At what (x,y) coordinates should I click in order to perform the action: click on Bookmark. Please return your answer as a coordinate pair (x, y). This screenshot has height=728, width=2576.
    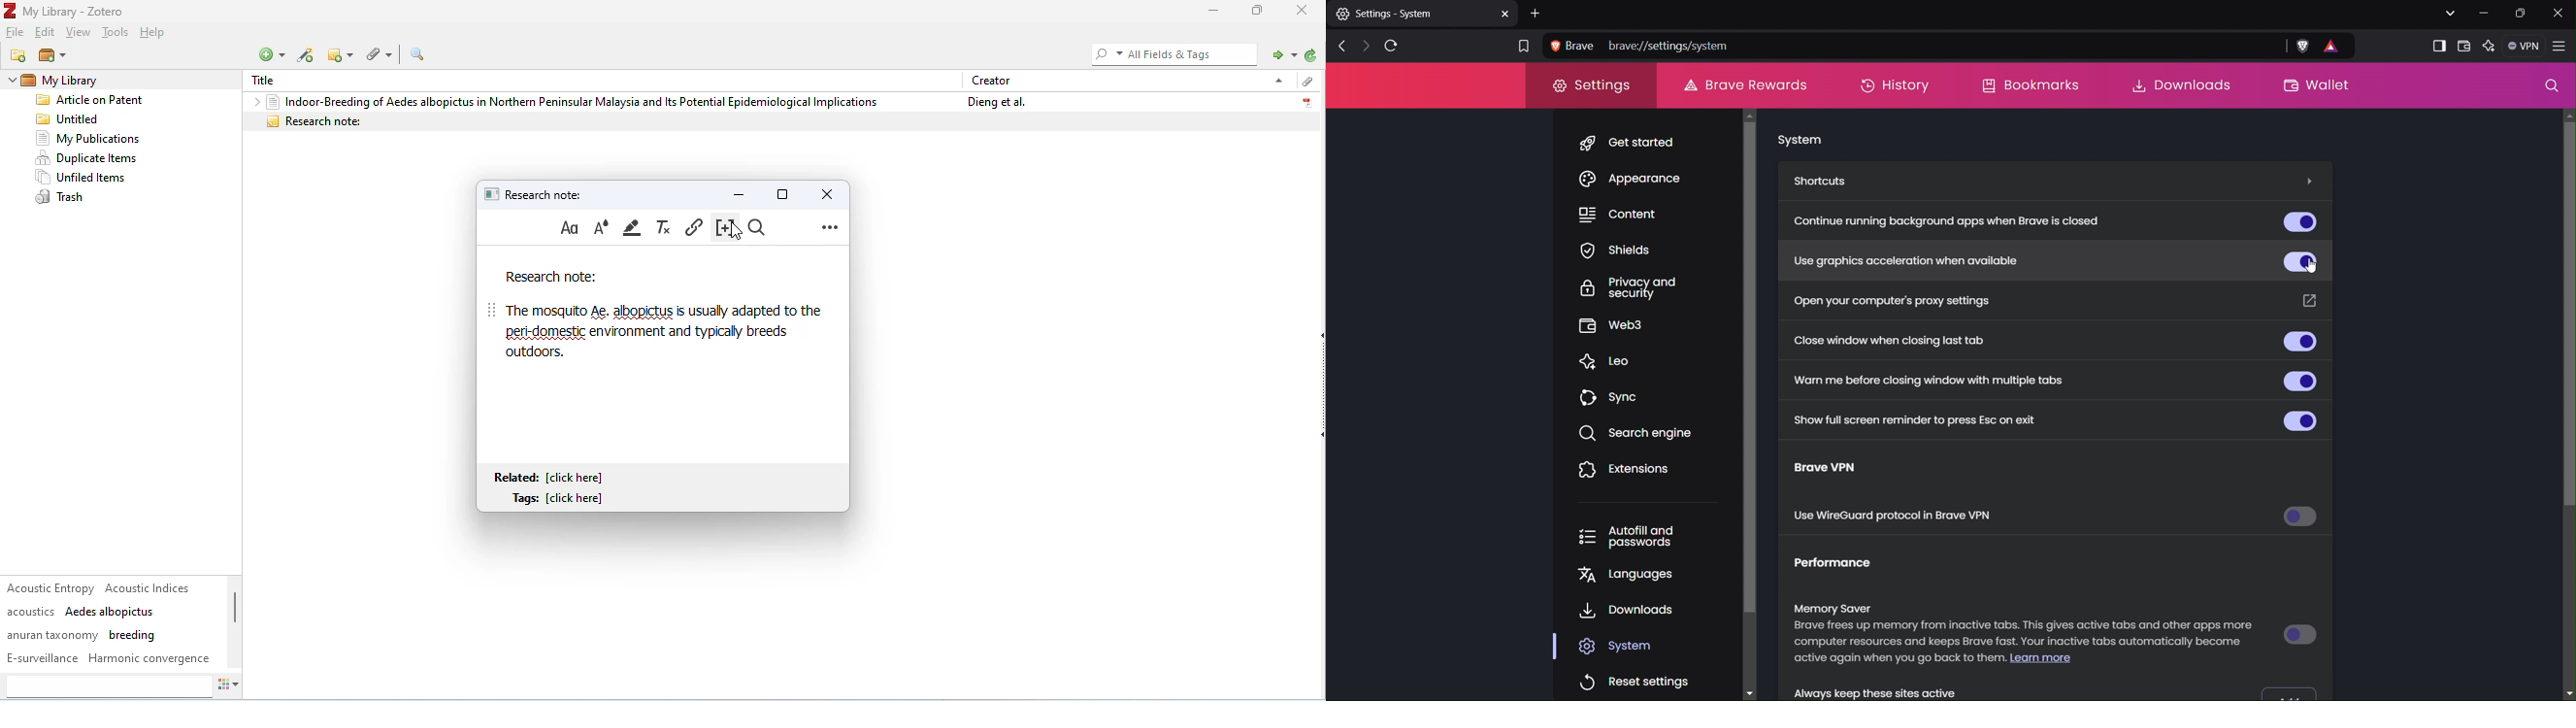
    Looking at the image, I should click on (1521, 48).